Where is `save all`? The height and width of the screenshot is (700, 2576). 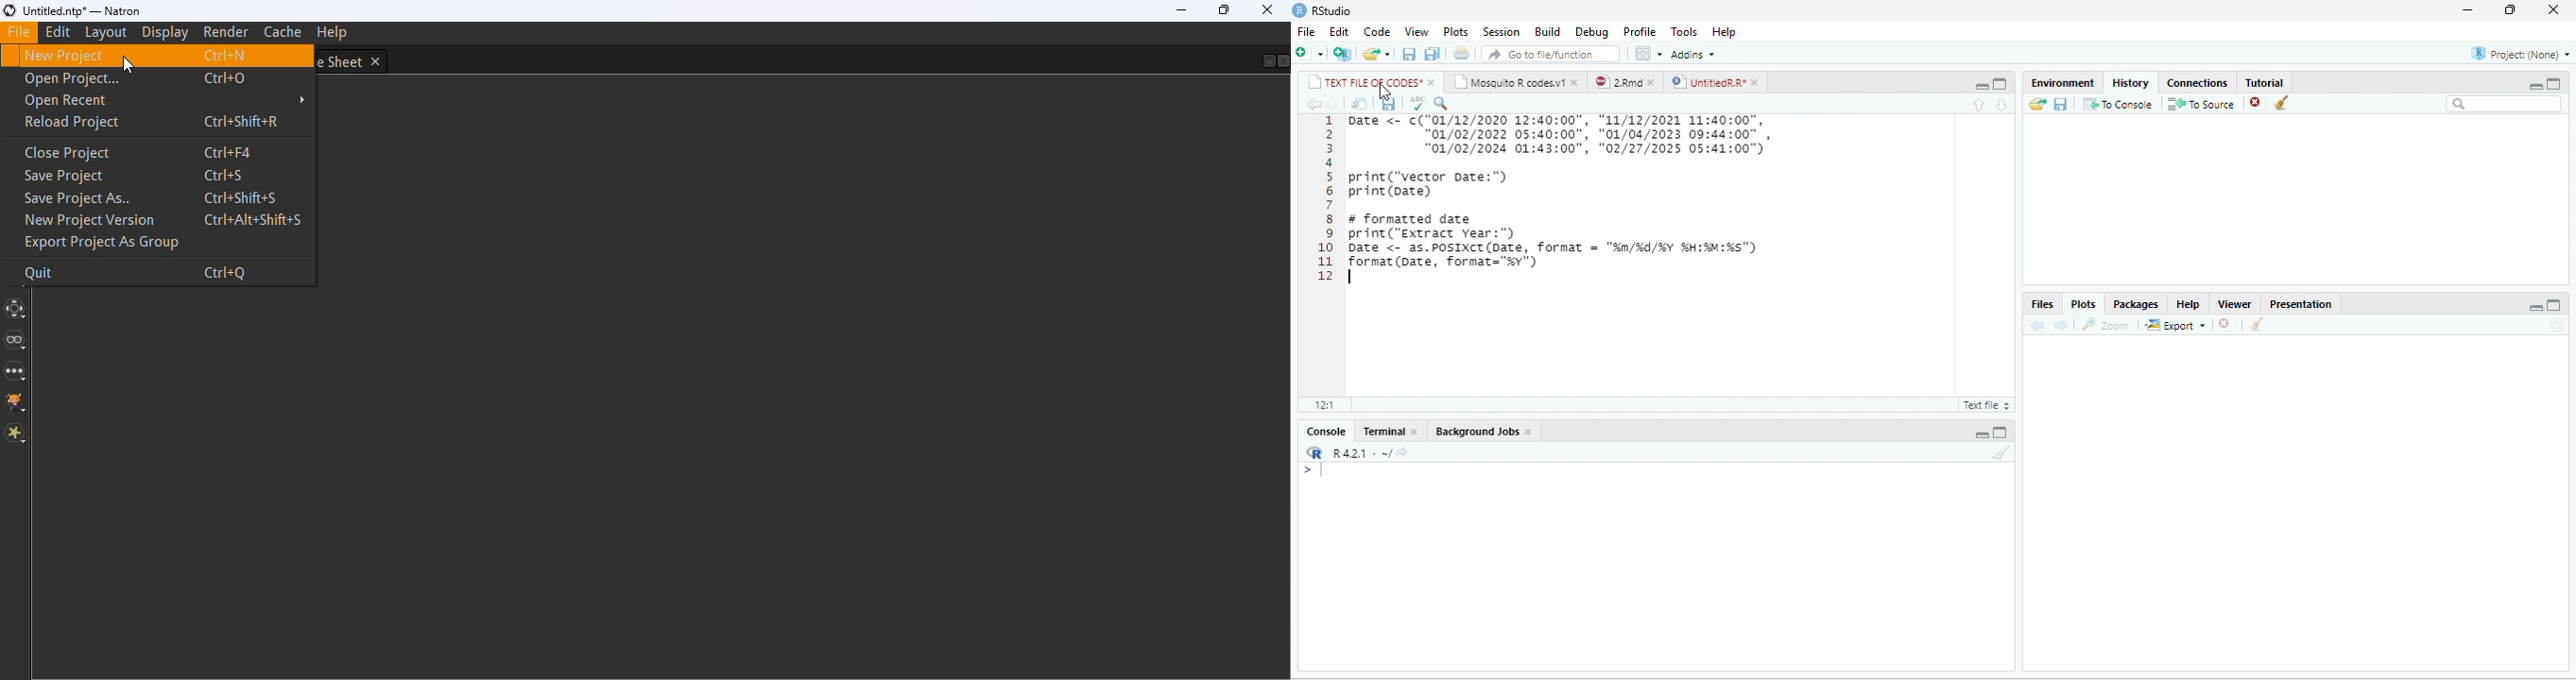 save all is located at coordinates (1431, 53).